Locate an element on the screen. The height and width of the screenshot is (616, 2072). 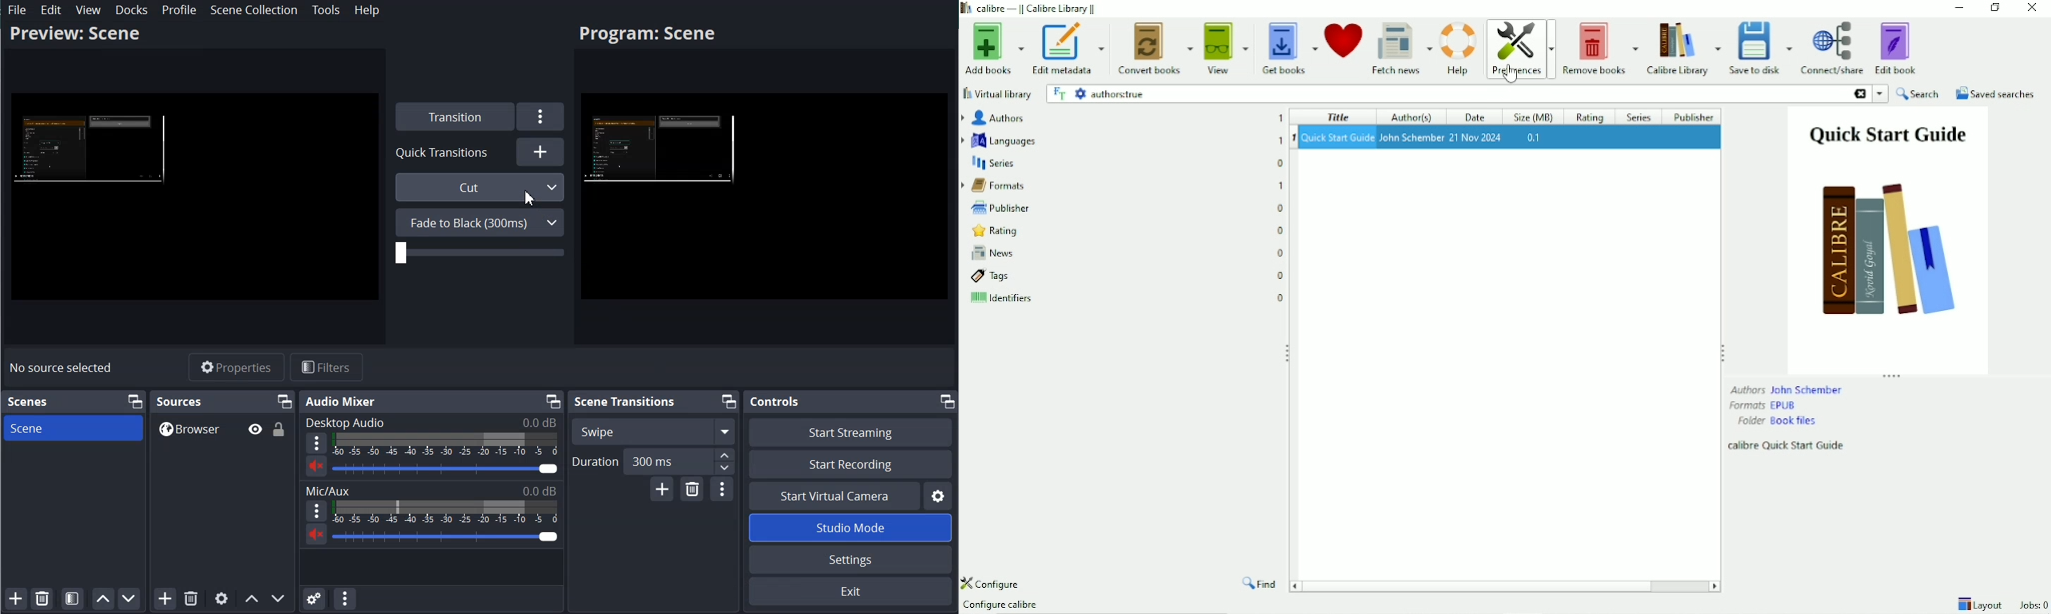
Help is located at coordinates (1458, 50).